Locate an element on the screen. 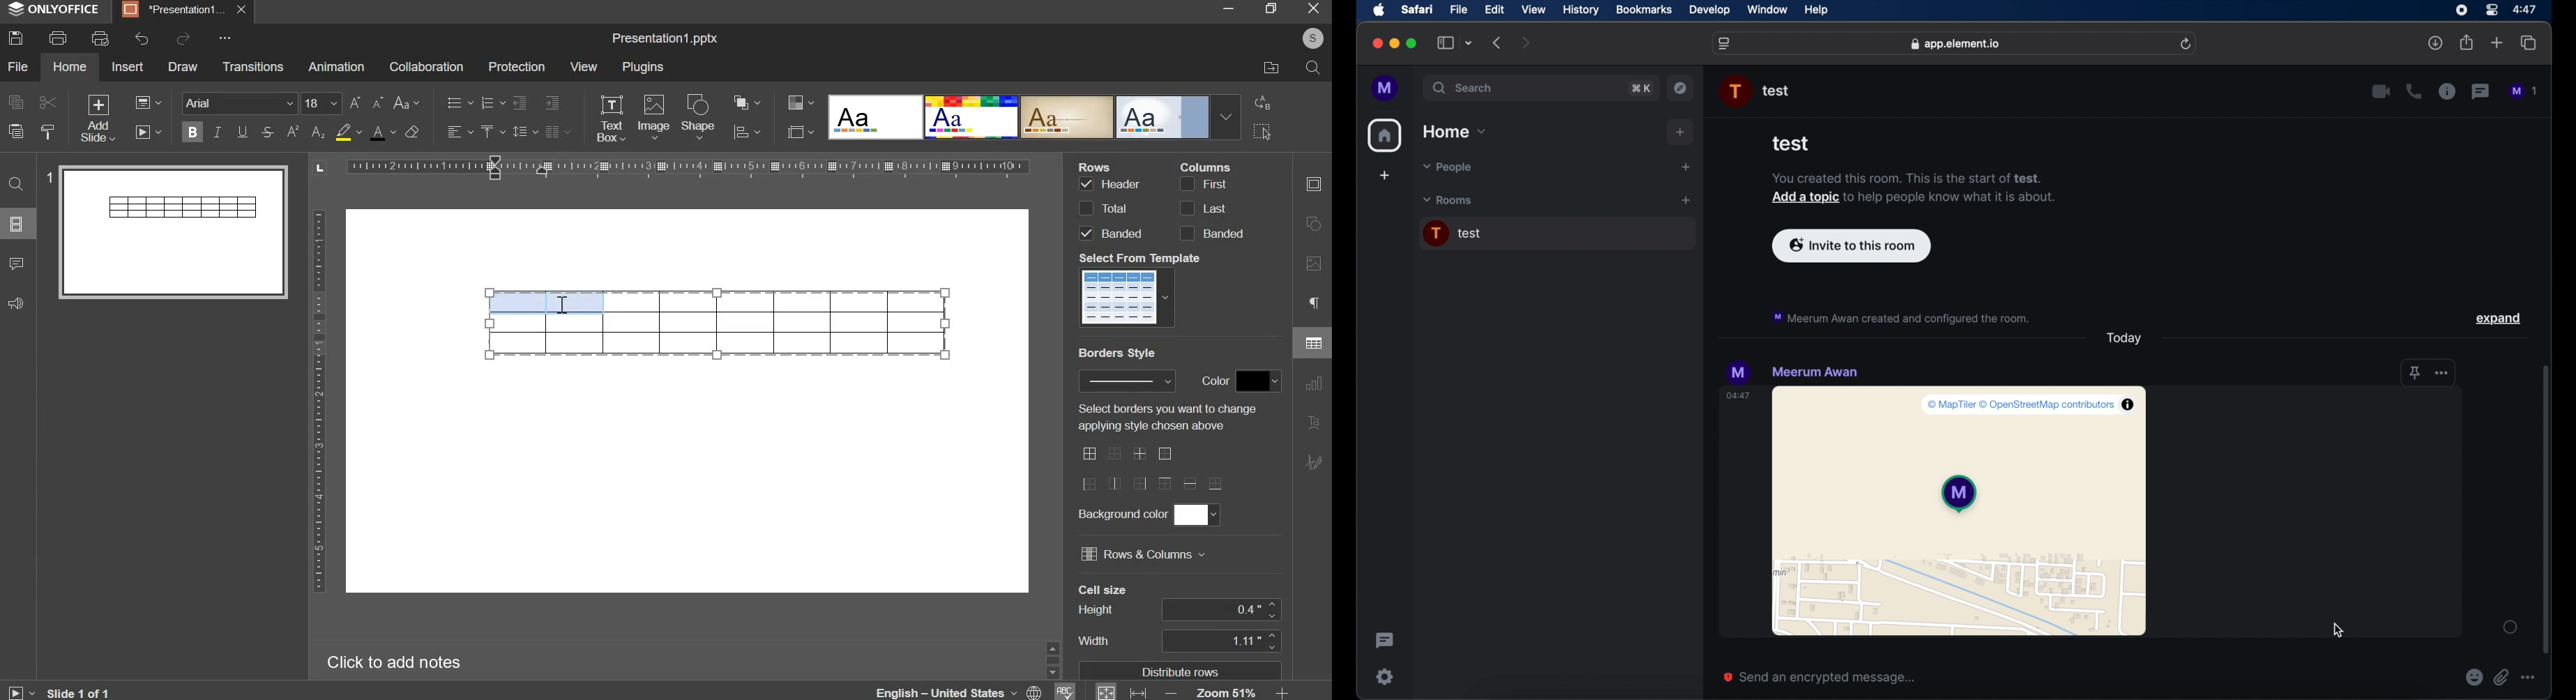 This screenshot has height=700, width=2576. arrange object is located at coordinates (746, 102).